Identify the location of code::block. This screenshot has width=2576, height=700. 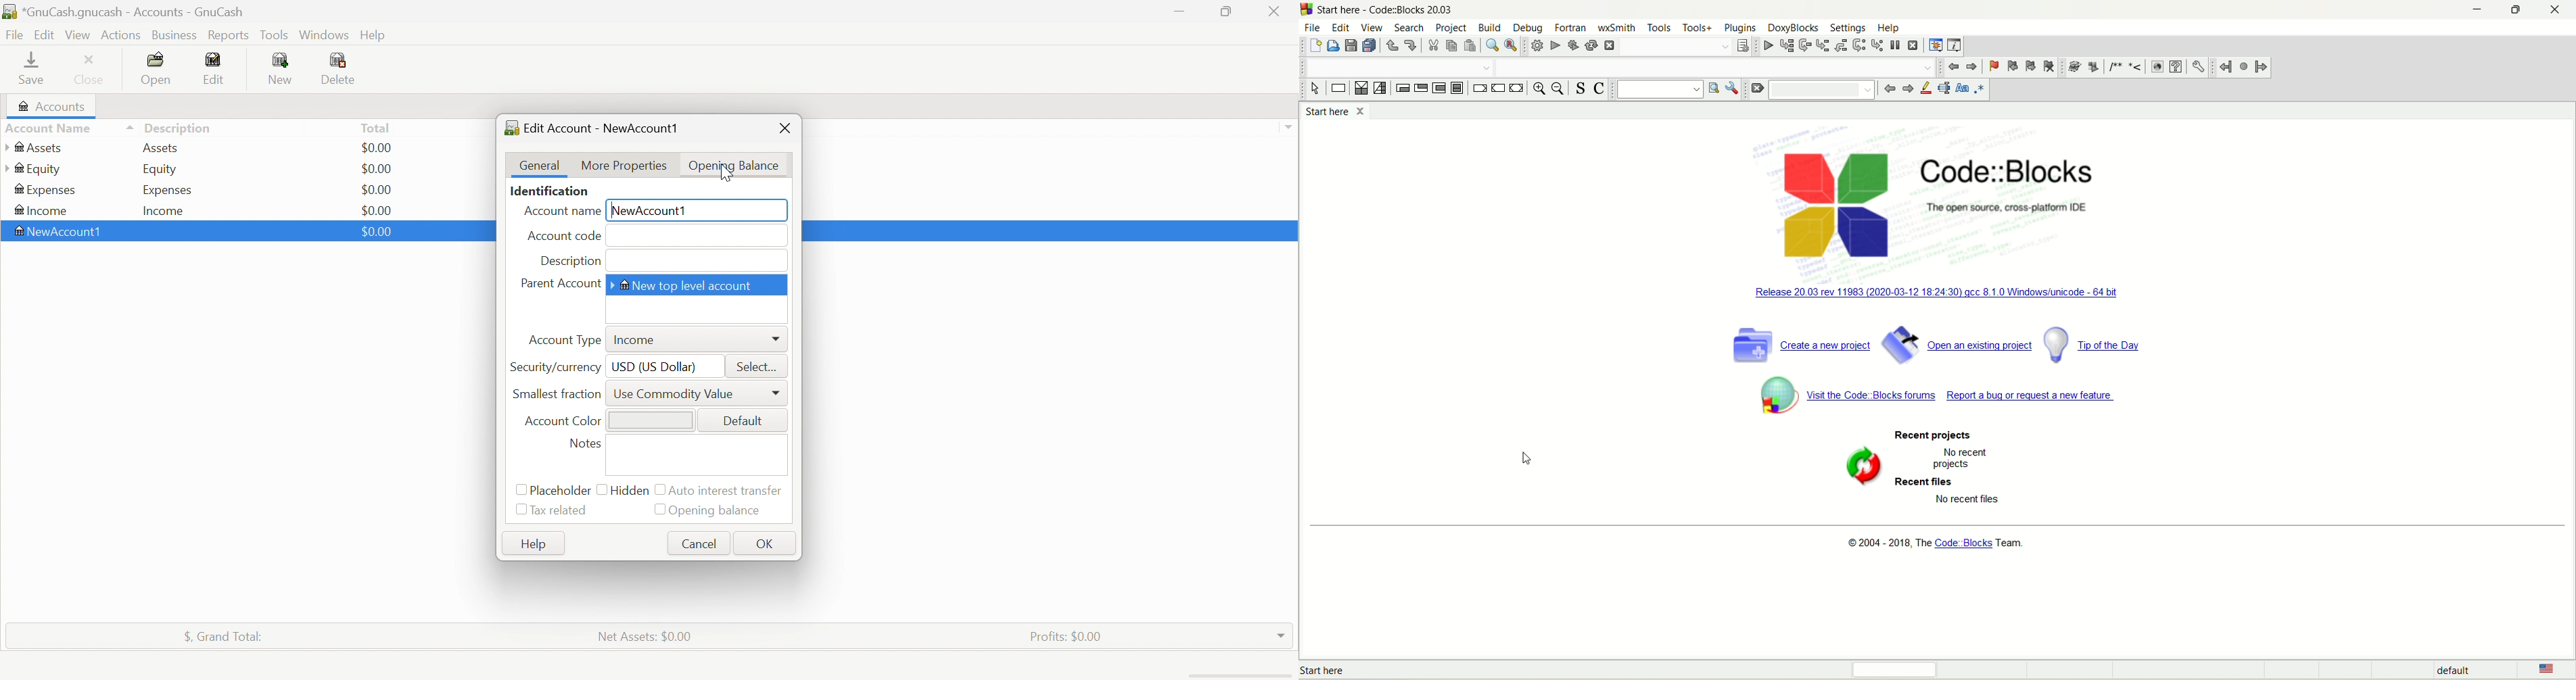
(2014, 166).